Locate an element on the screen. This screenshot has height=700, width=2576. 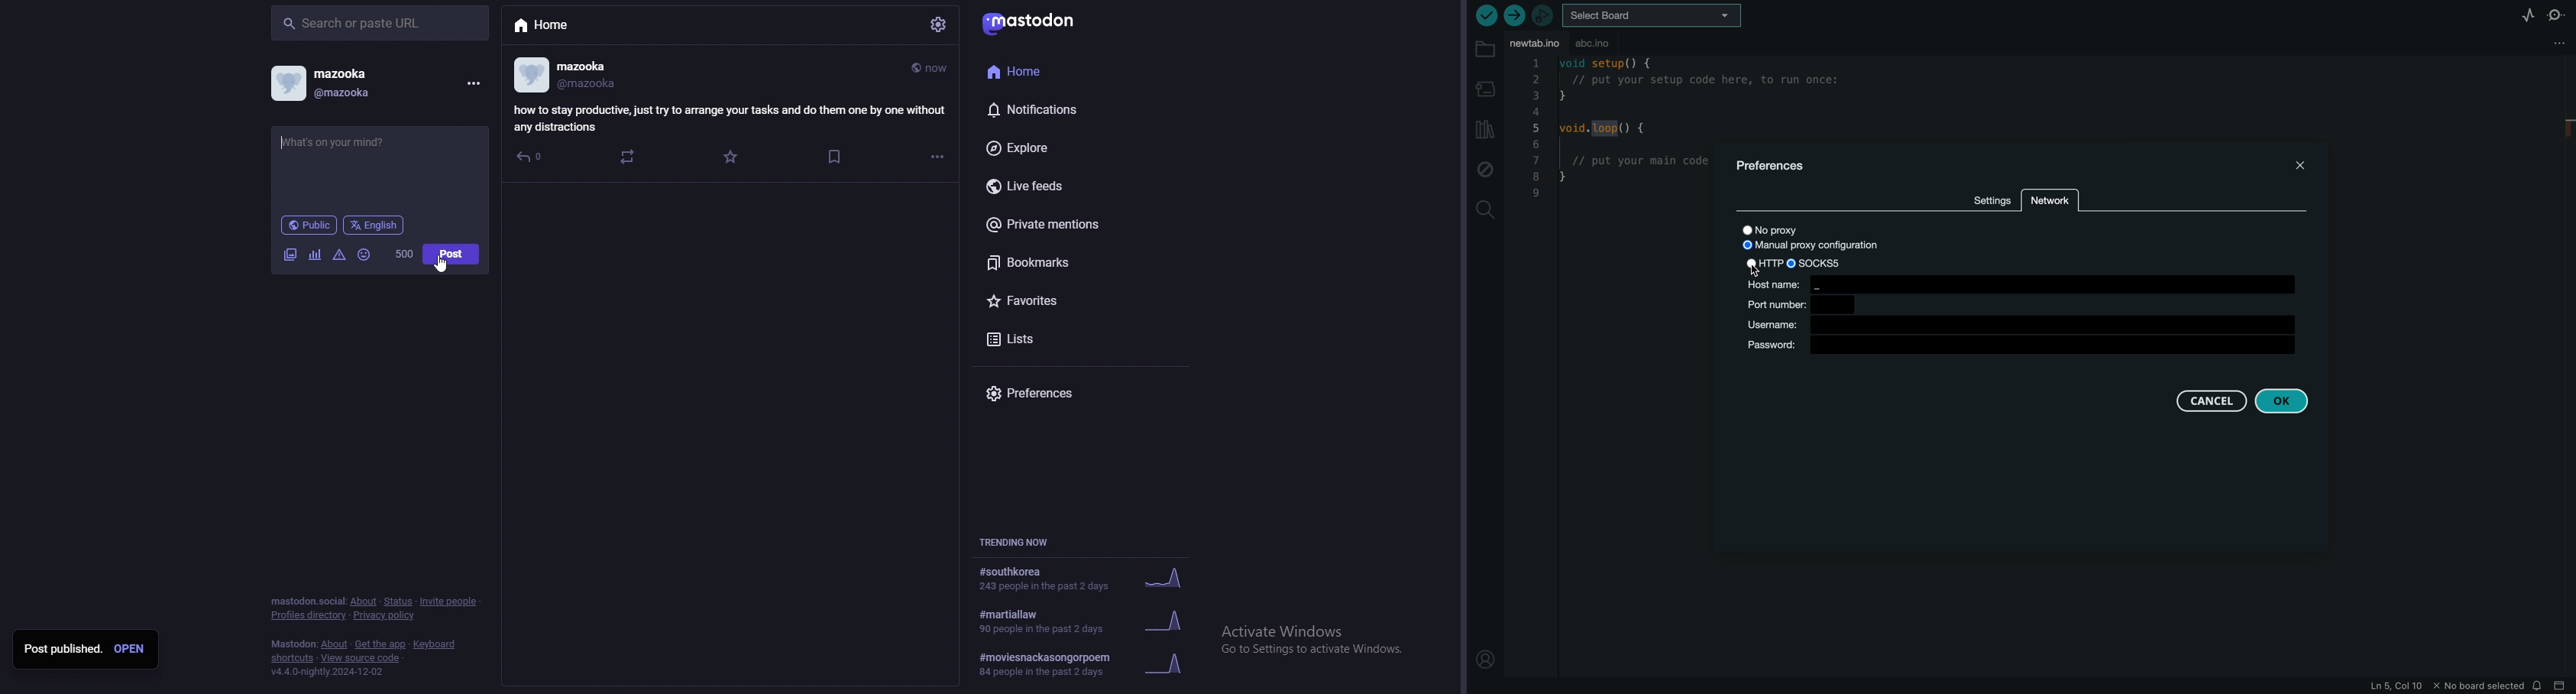
host name is located at coordinates (2020, 284).